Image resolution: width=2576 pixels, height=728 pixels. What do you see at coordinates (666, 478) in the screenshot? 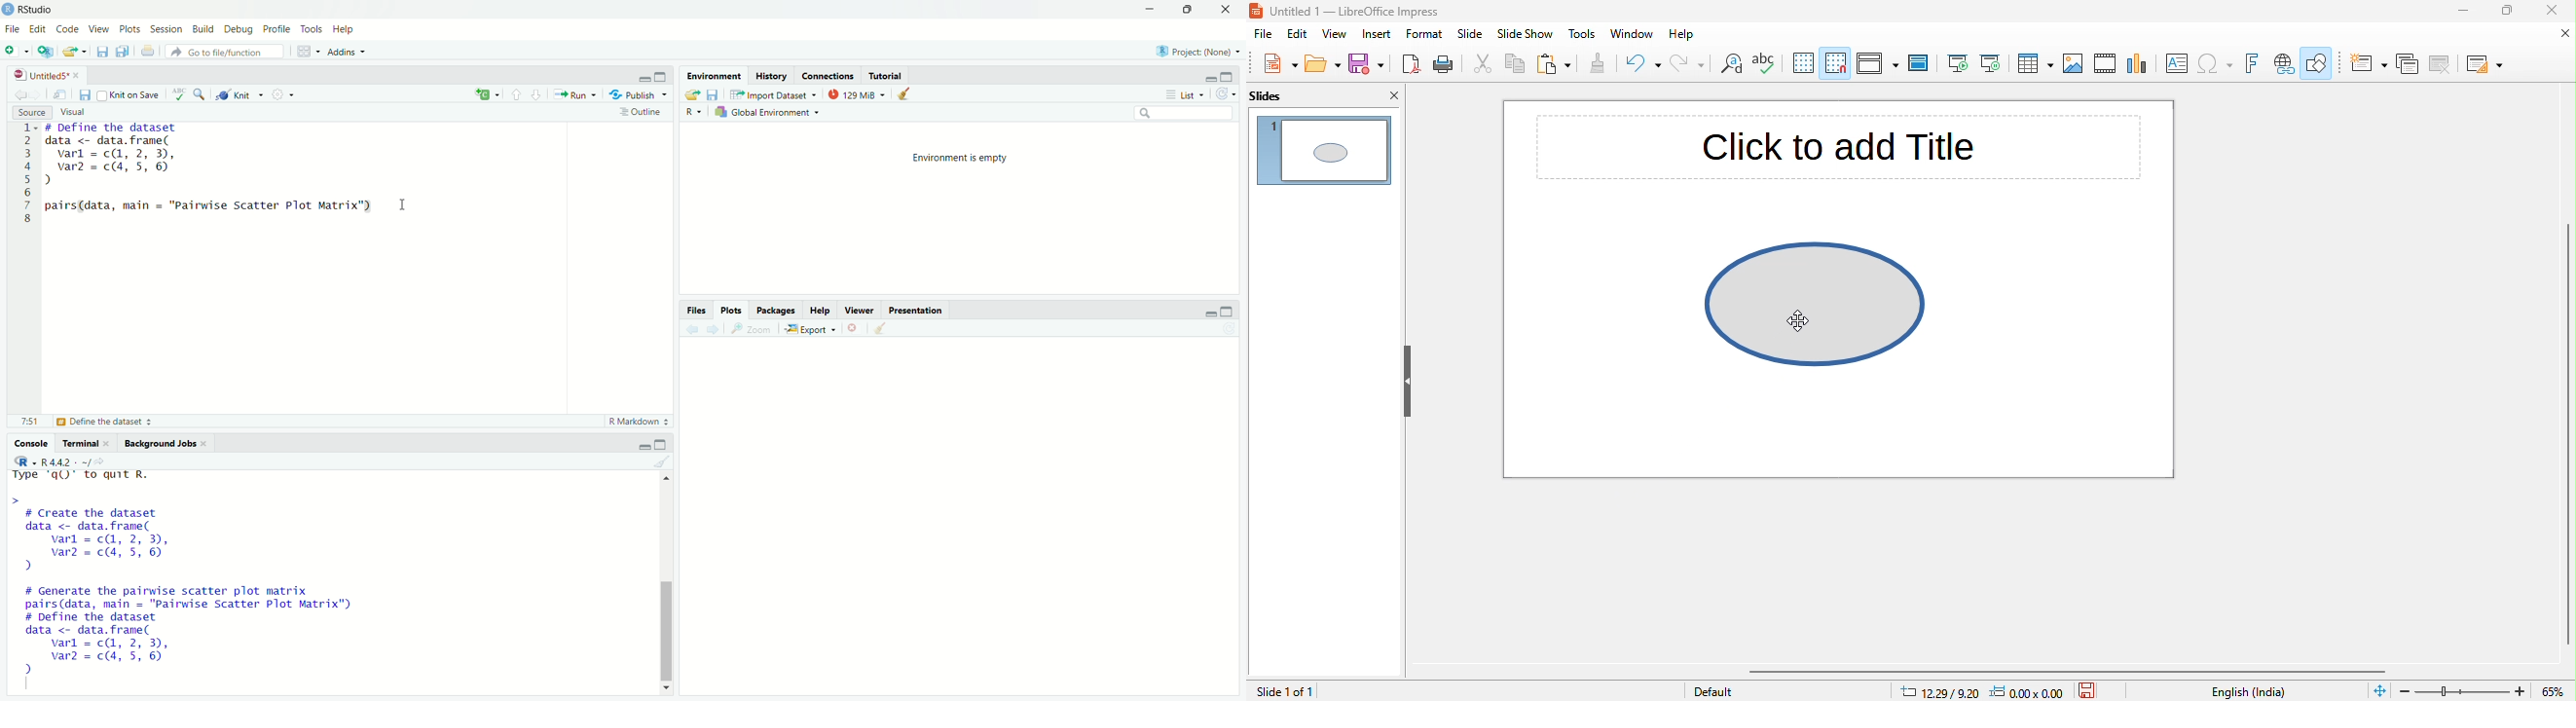
I see `Up` at bounding box center [666, 478].